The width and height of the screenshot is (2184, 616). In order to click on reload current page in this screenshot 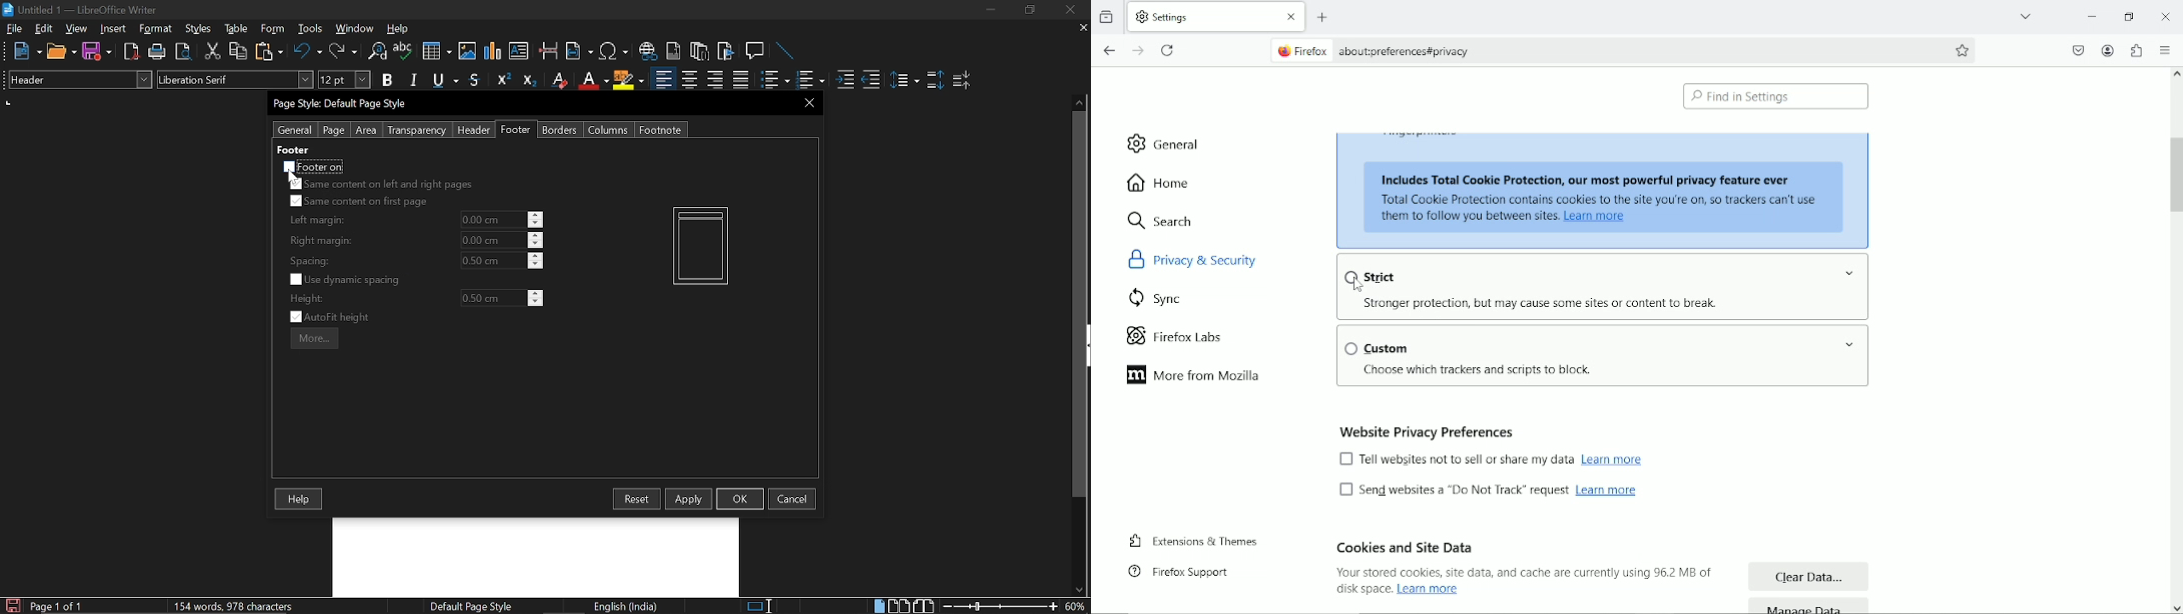, I will do `click(1170, 49)`.